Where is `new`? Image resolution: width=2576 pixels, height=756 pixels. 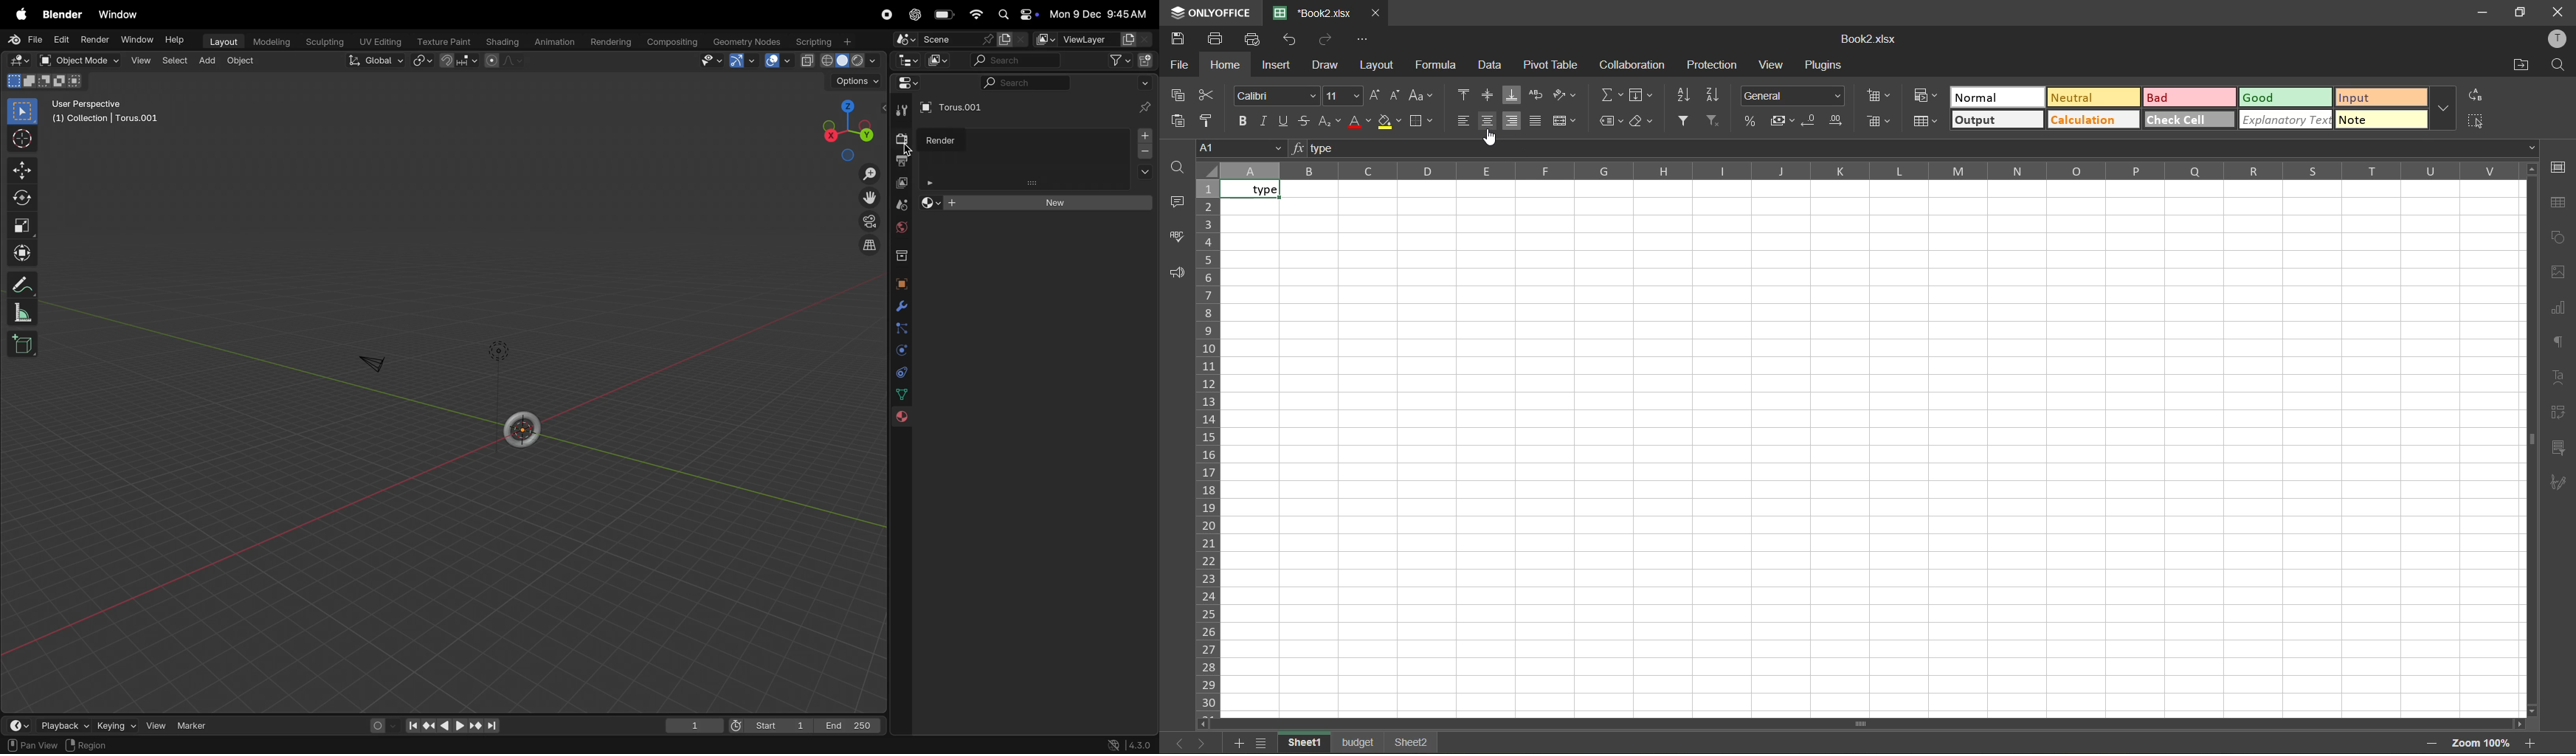 new is located at coordinates (1037, 202).